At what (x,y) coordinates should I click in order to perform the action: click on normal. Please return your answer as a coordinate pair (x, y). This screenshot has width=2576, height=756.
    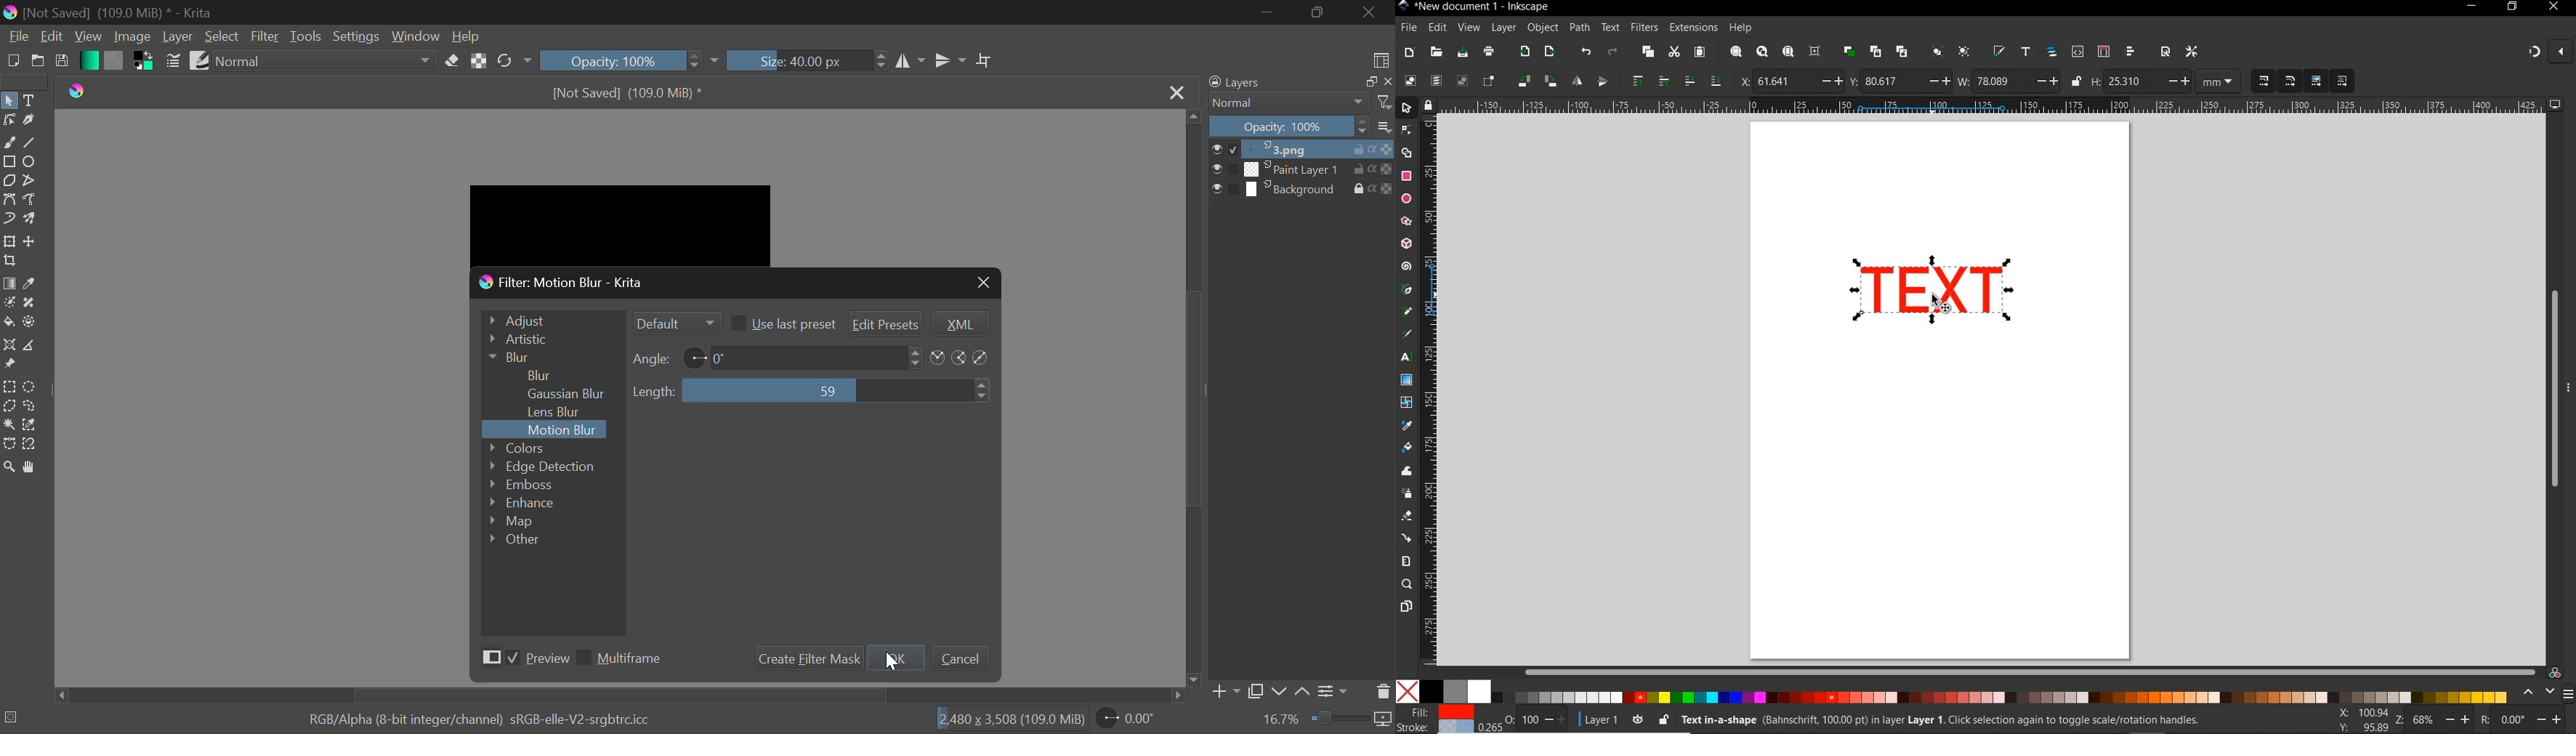
    Looking at the image, I should click on (324, 60).